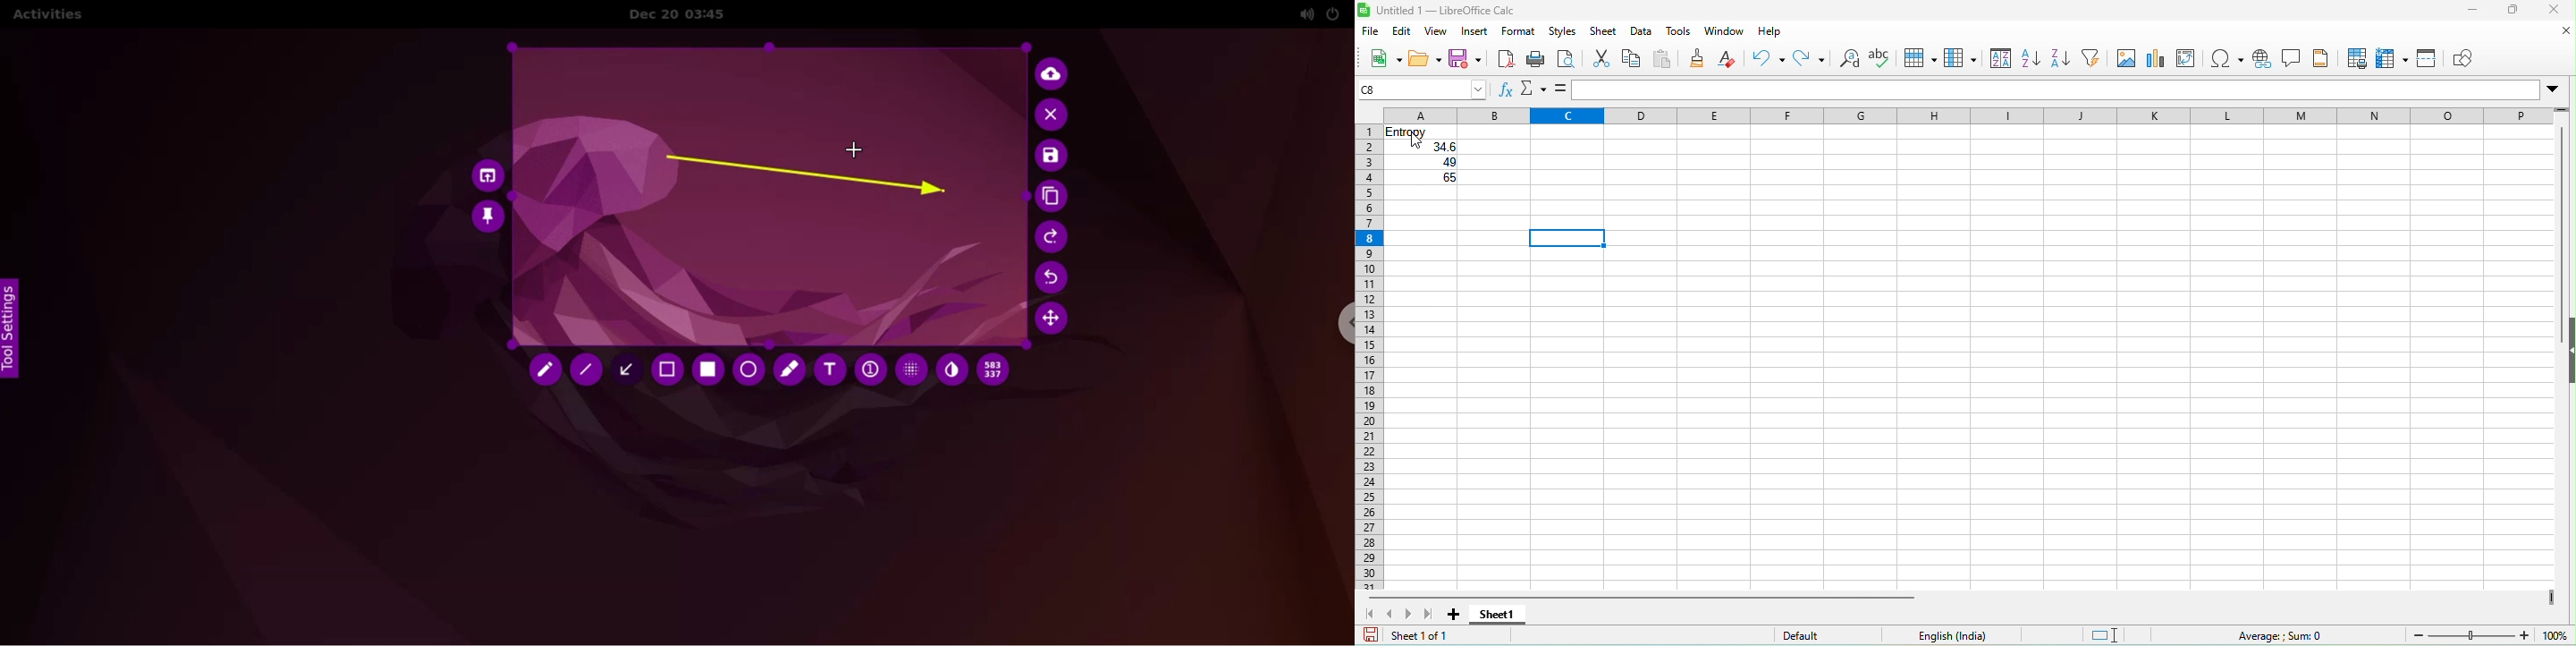  Describe the element at coordinates (1729, 62) in the screenshot. I see `clear direct formatting` at that location.